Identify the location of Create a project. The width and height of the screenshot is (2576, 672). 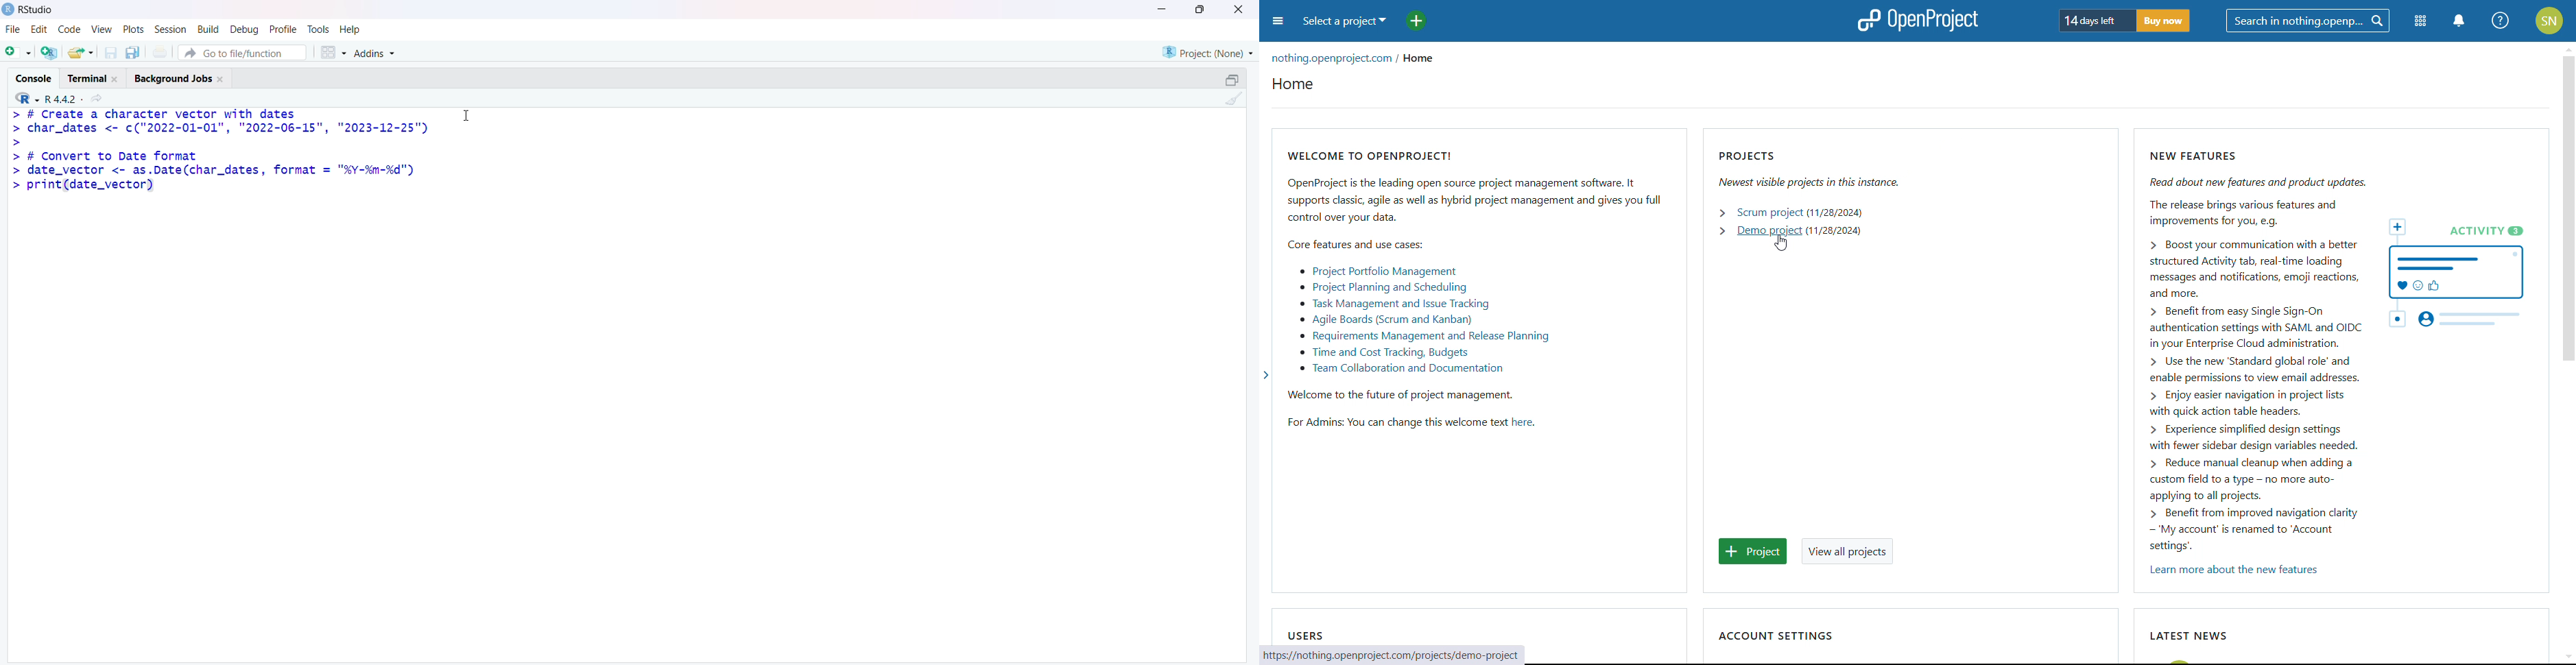
(52, 51).